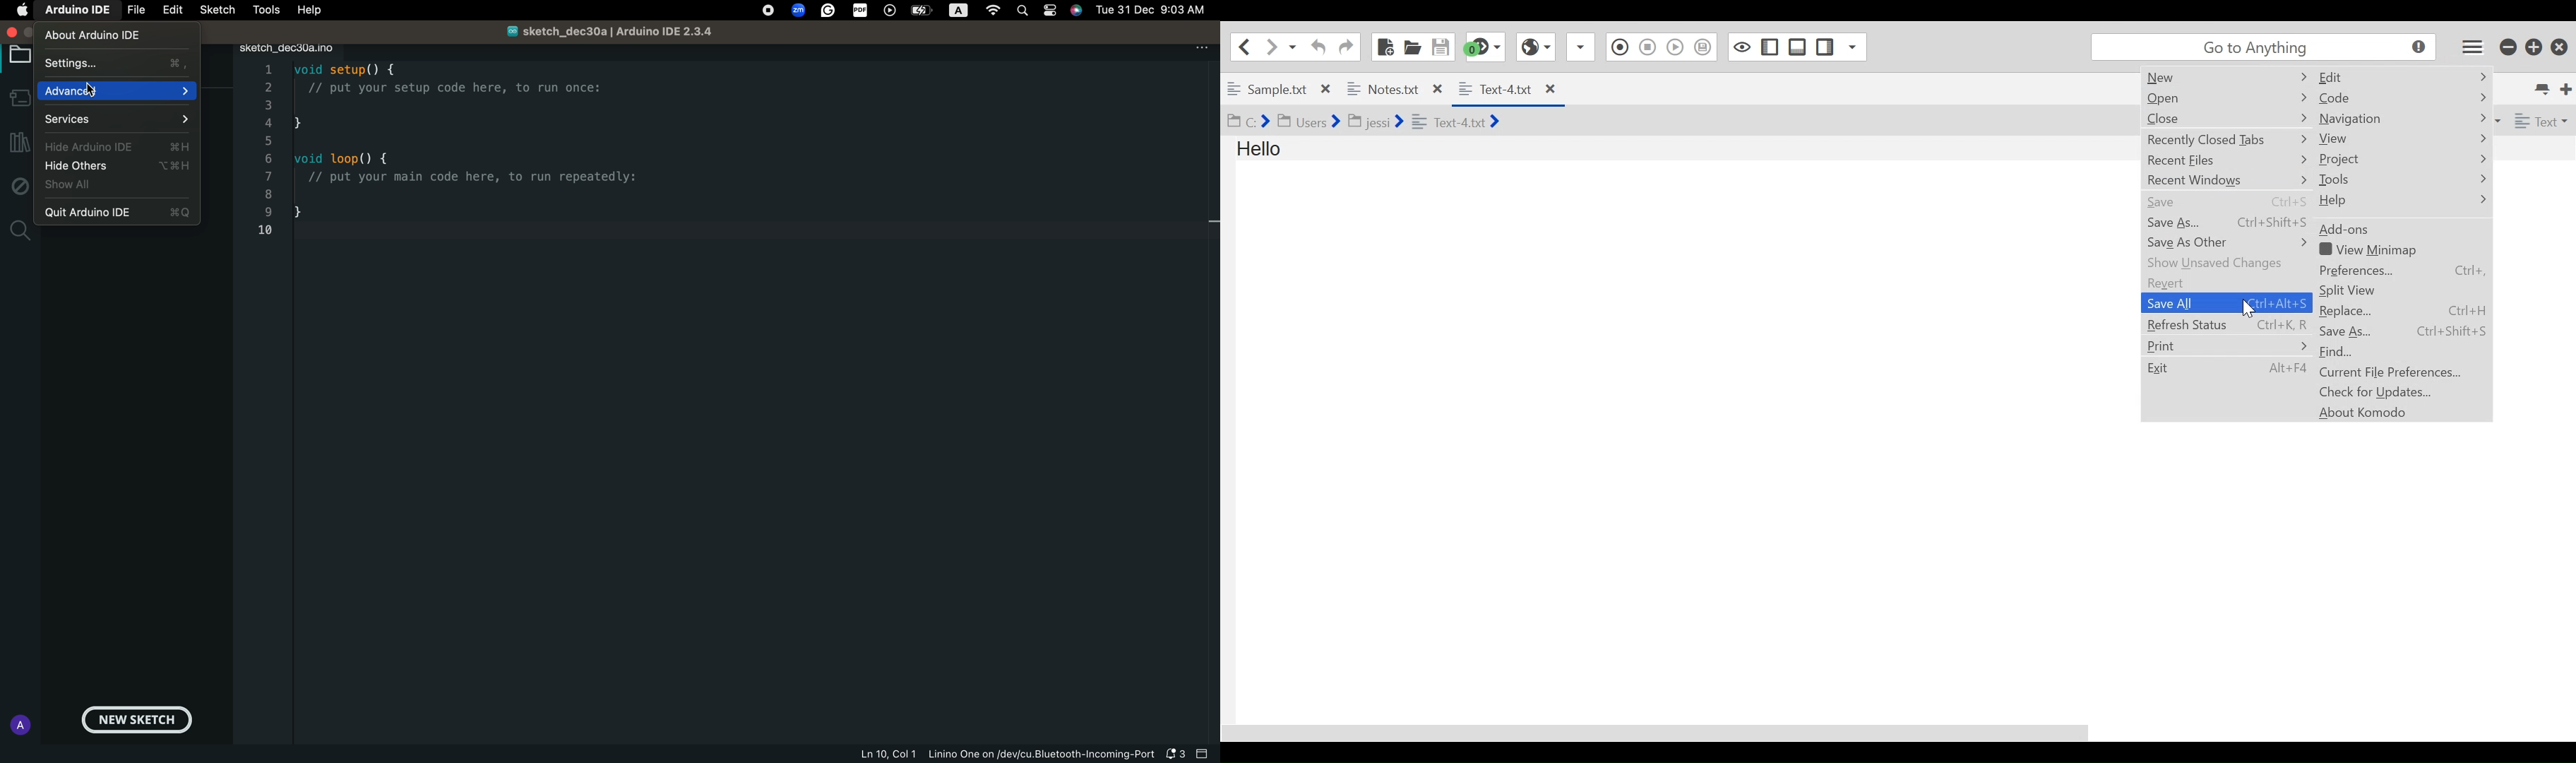 This screenshot has height=784, width=2576. I want to click on Advance, so click(117, 92).